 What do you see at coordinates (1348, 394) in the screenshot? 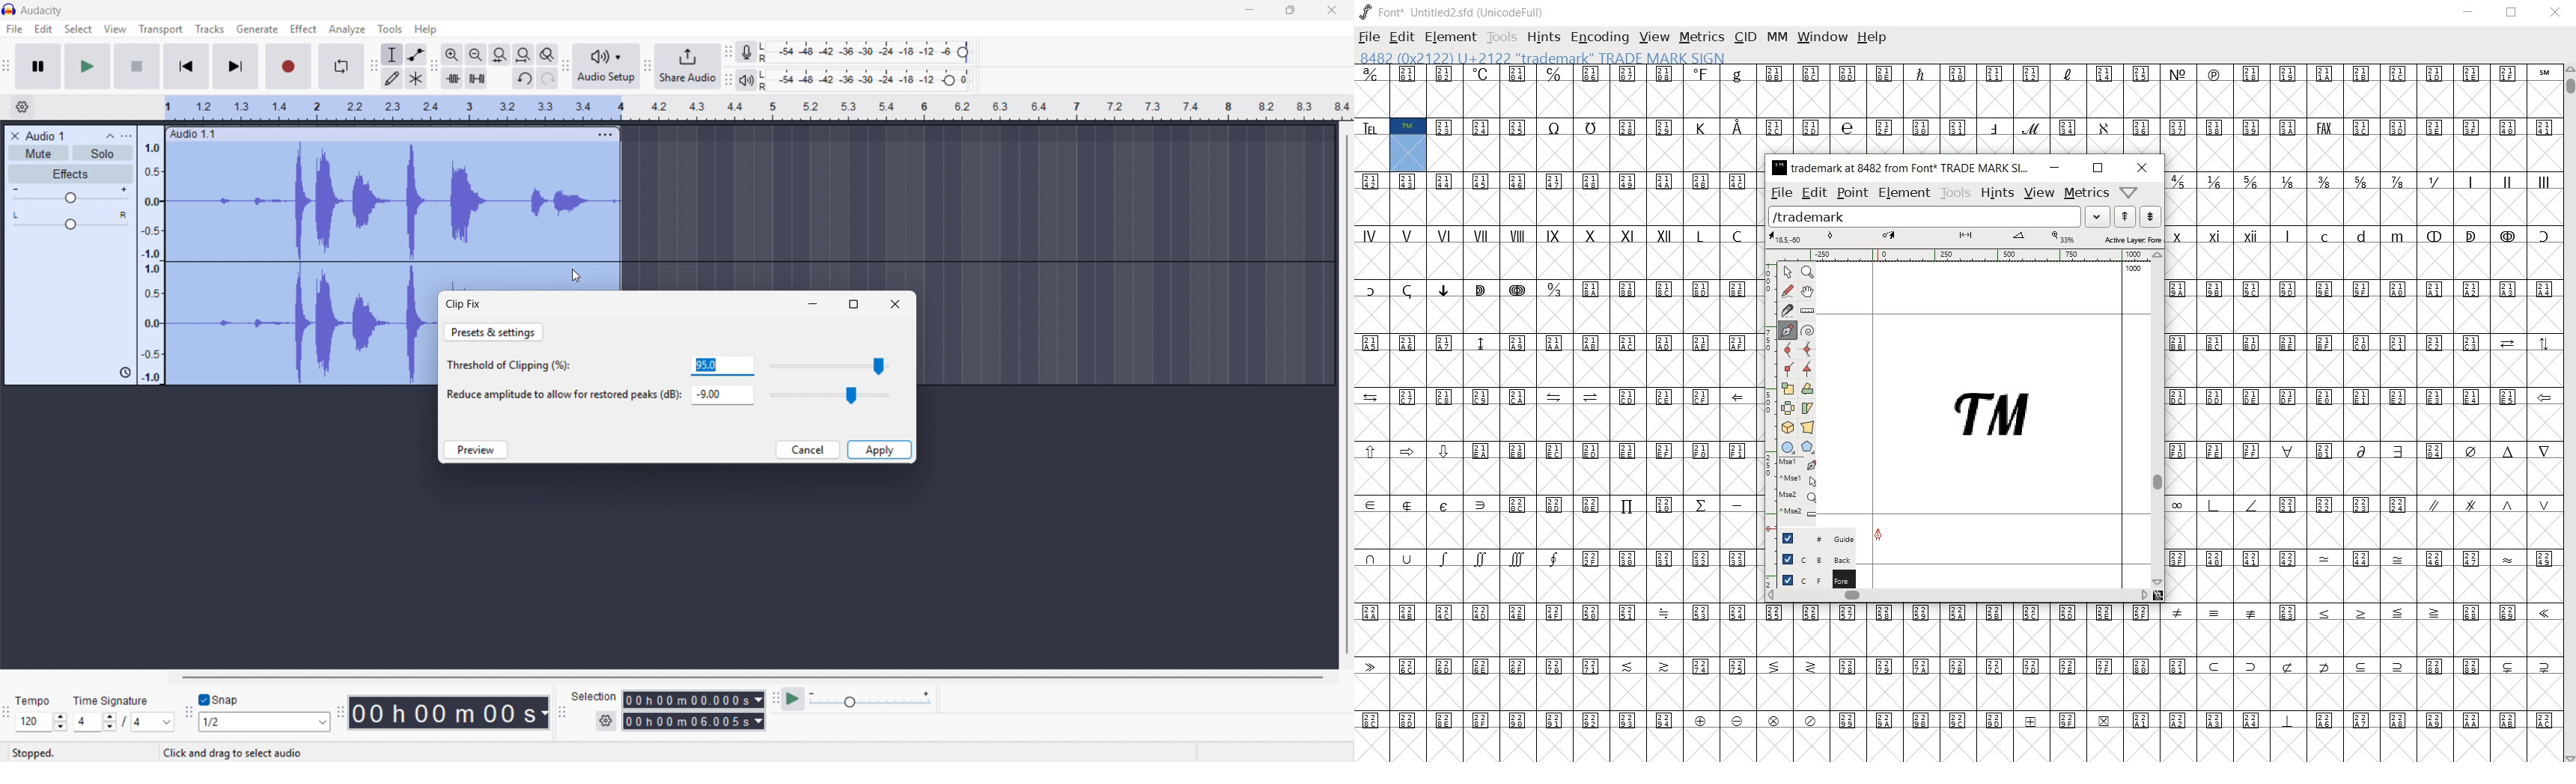
I see `Vertical scrollbar` at bounding box center [1348, 394].